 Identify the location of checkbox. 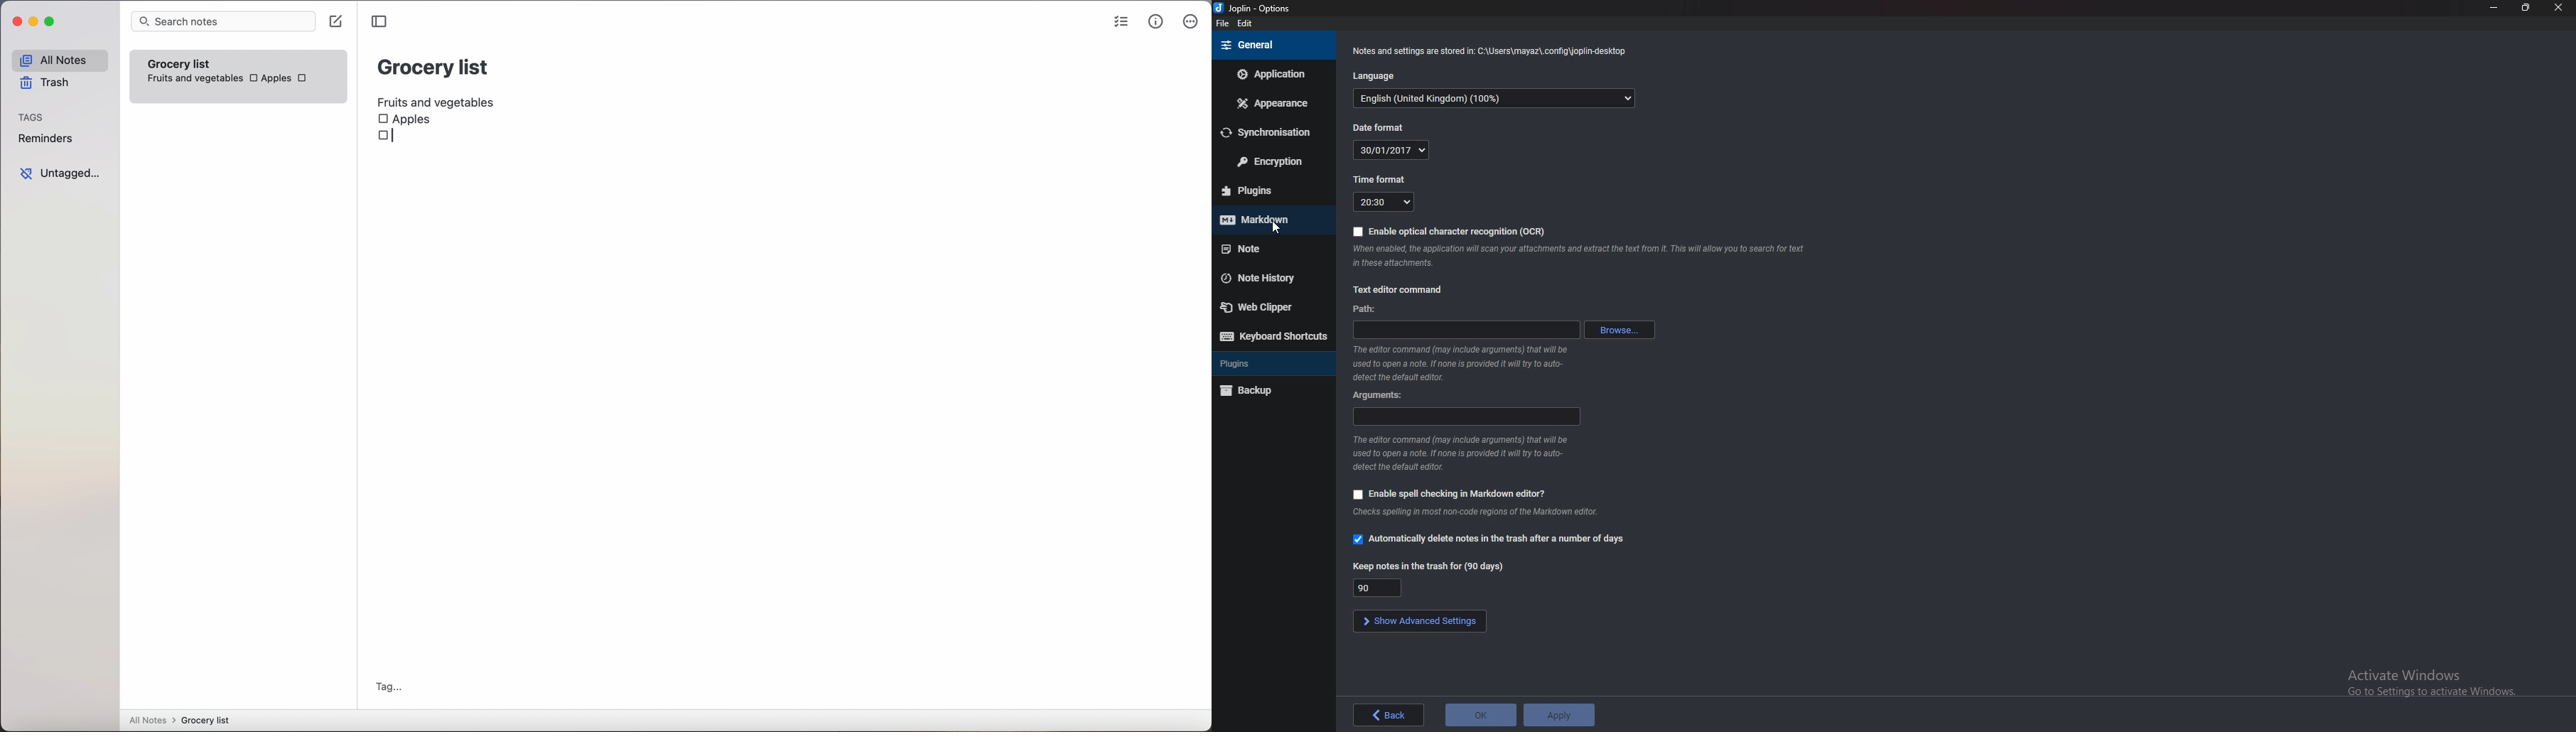
(384, 137).